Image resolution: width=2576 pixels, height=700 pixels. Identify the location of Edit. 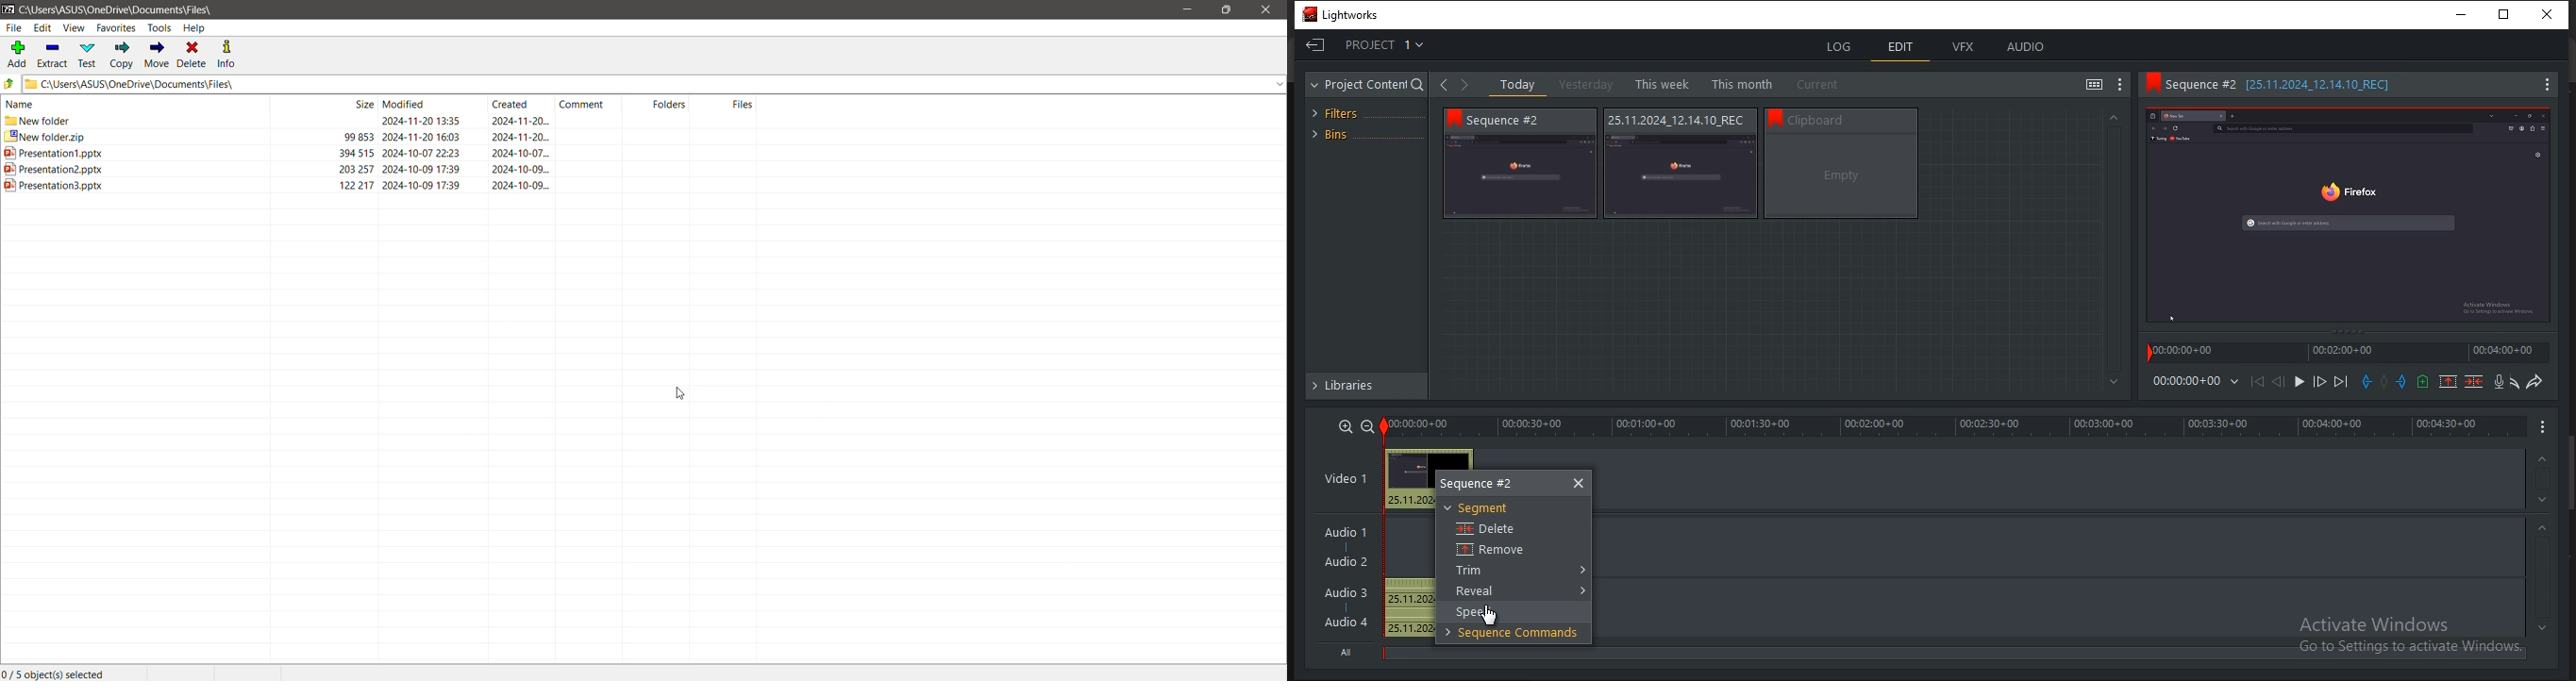
(42, 28).